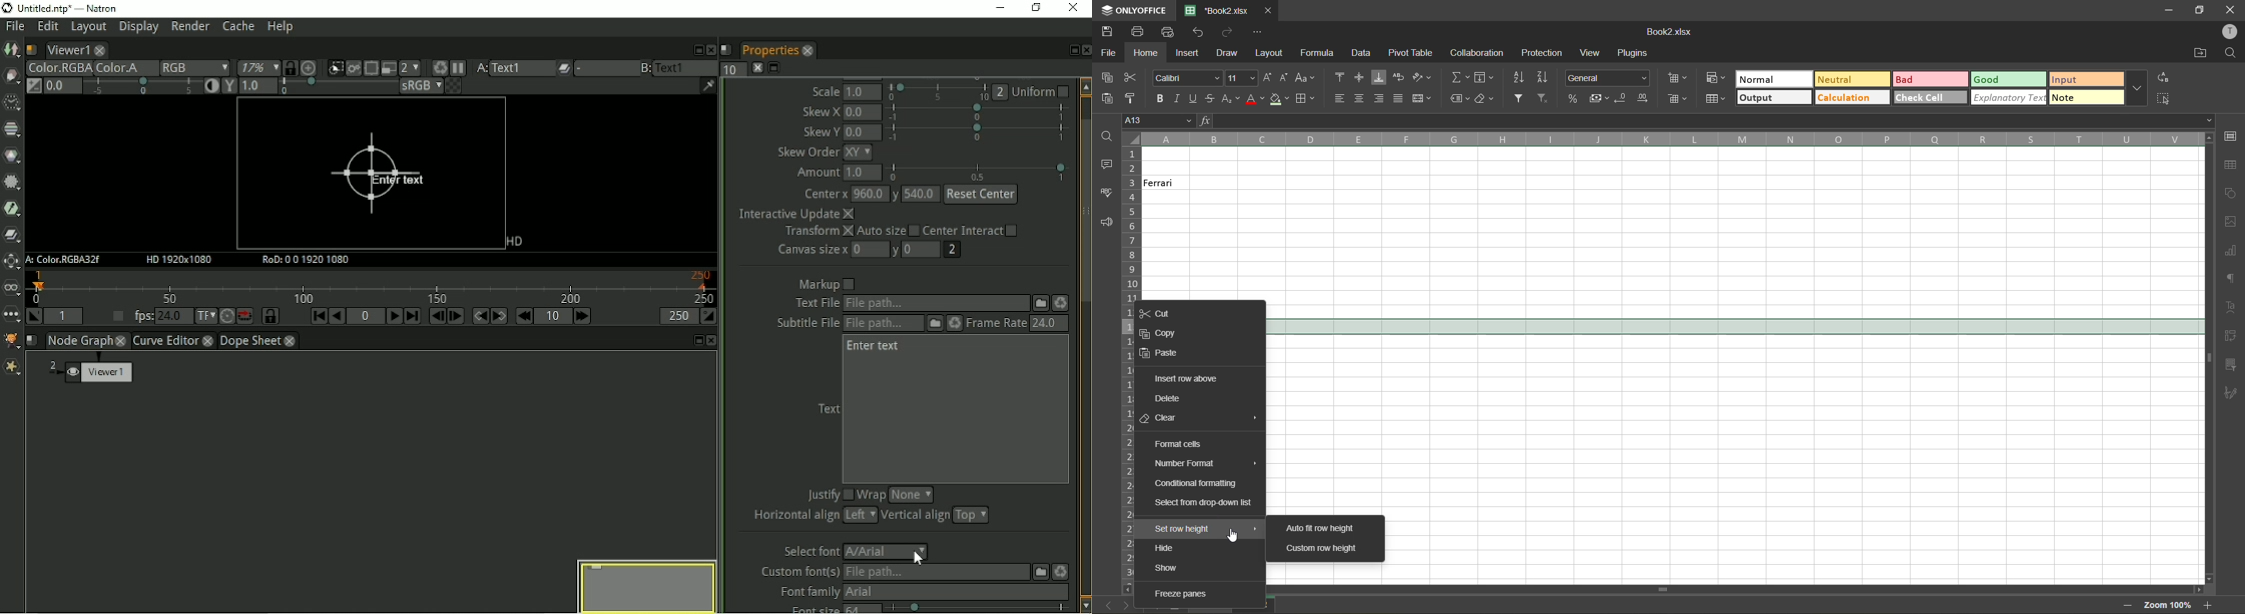 The image size is (2268, 616). I want to click on text file, so click(815, 303).